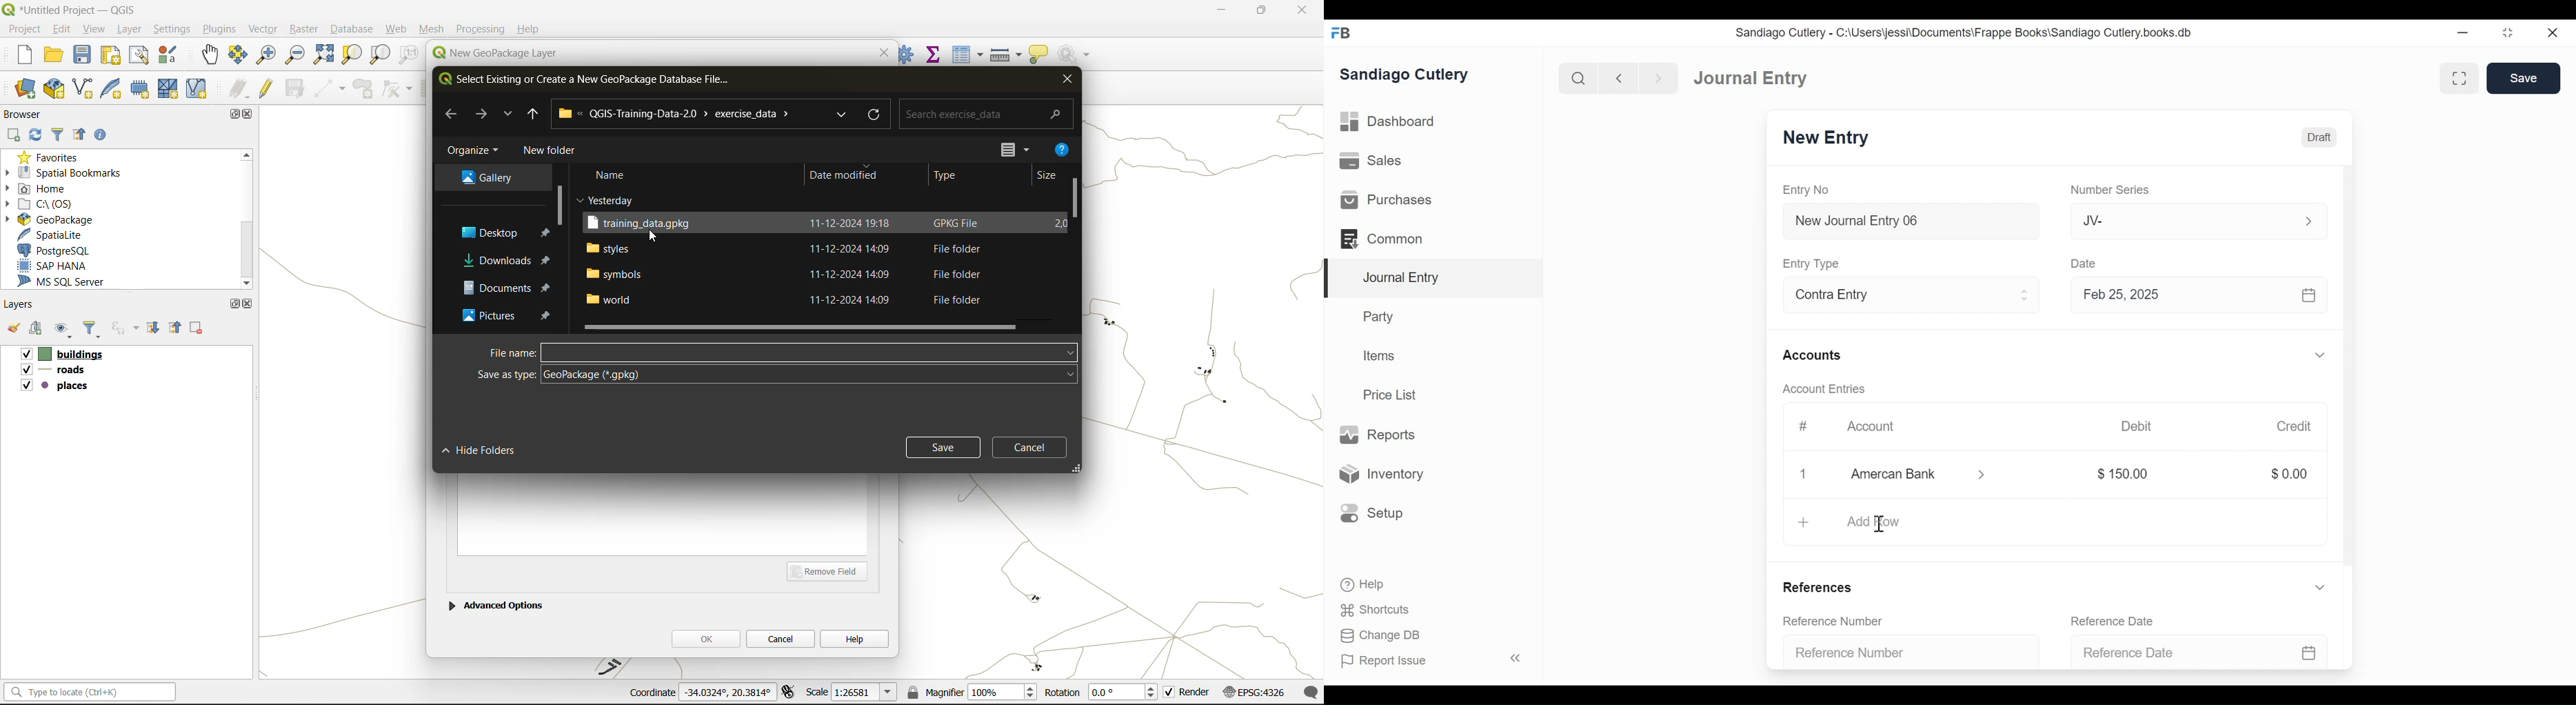 The height and width of the screenshot is (728, 2576). Describe the element at coordinates (2464, 32) in the screenshot. I see `minimize` at that location.